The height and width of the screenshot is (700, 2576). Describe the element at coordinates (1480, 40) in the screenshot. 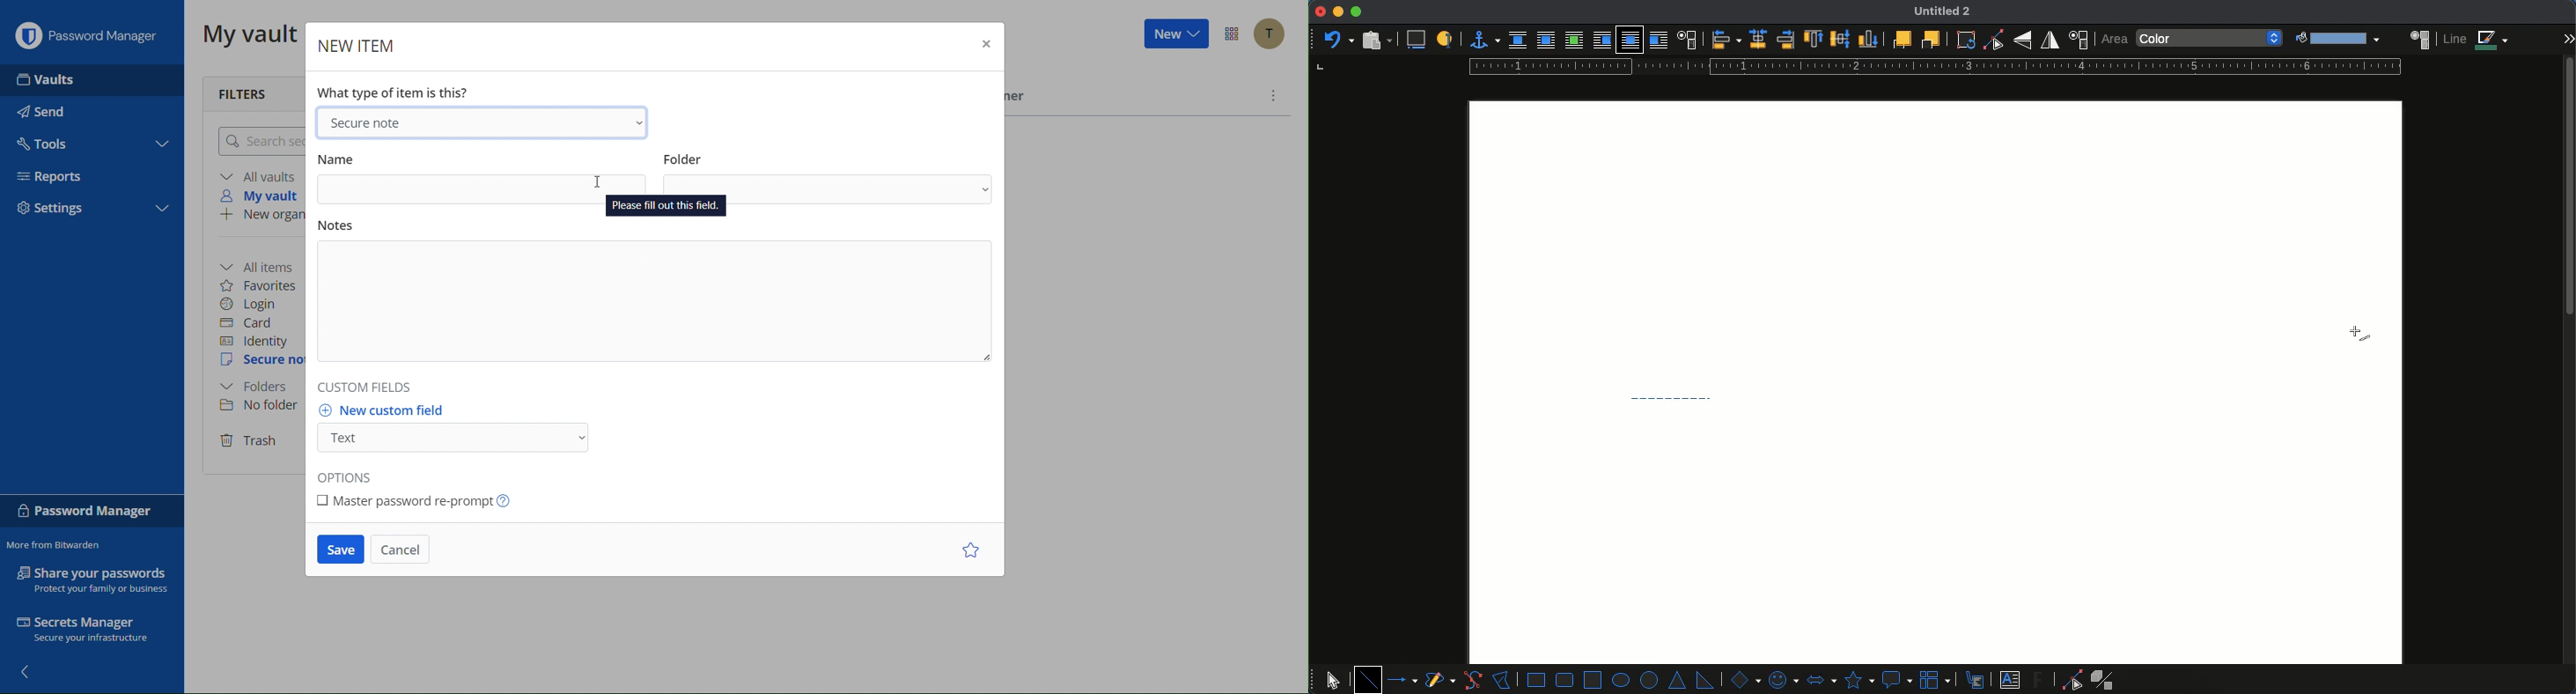

I see `anchor for object` at that location.